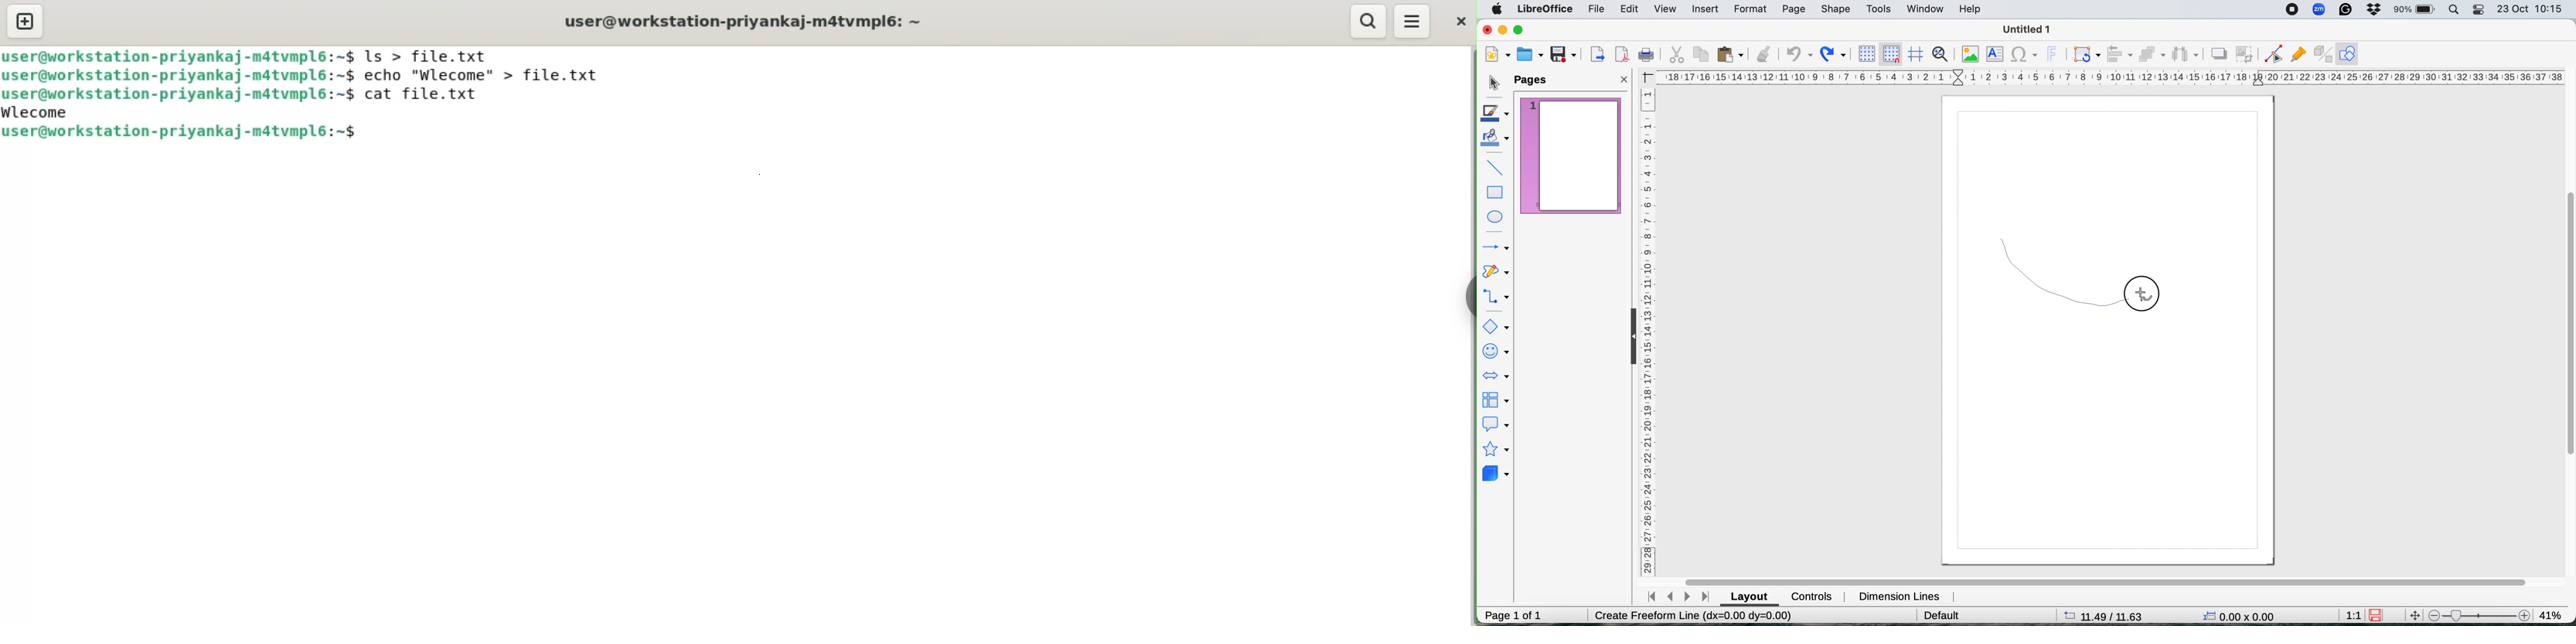  I want to click on page dimensions, so click(2109, 615).